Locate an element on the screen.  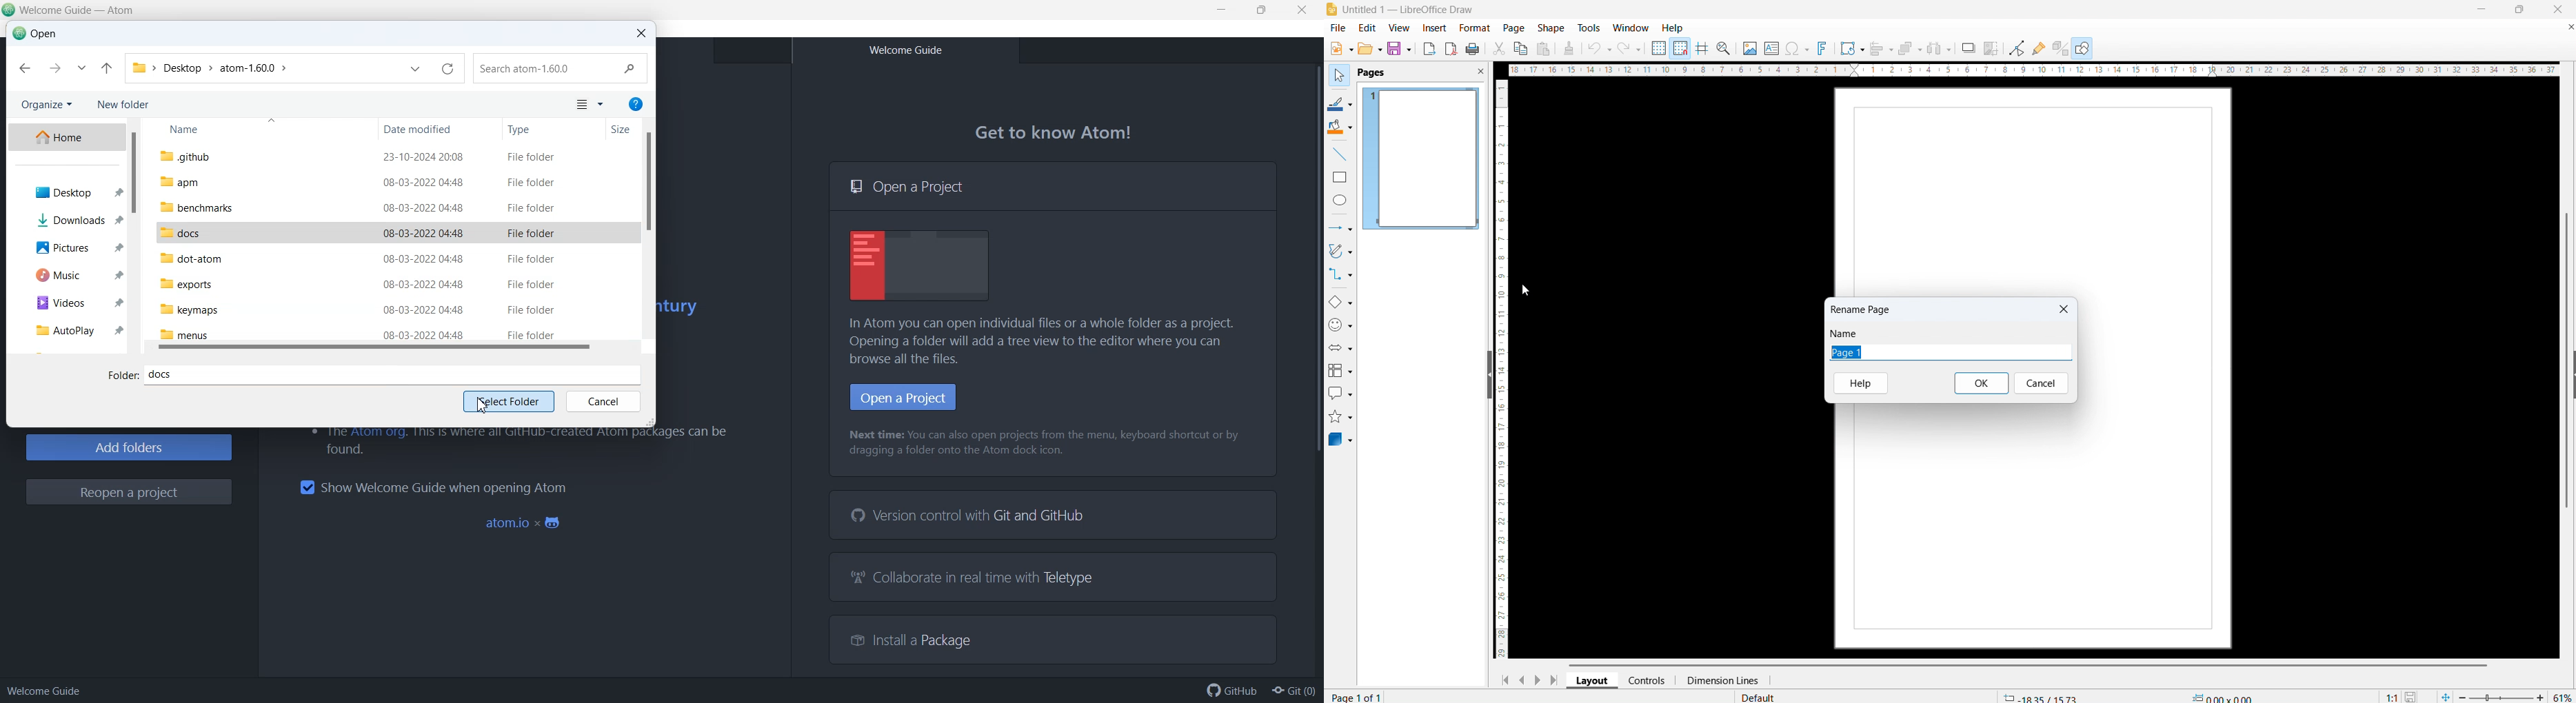
help is located at coordinates (1860, 384).